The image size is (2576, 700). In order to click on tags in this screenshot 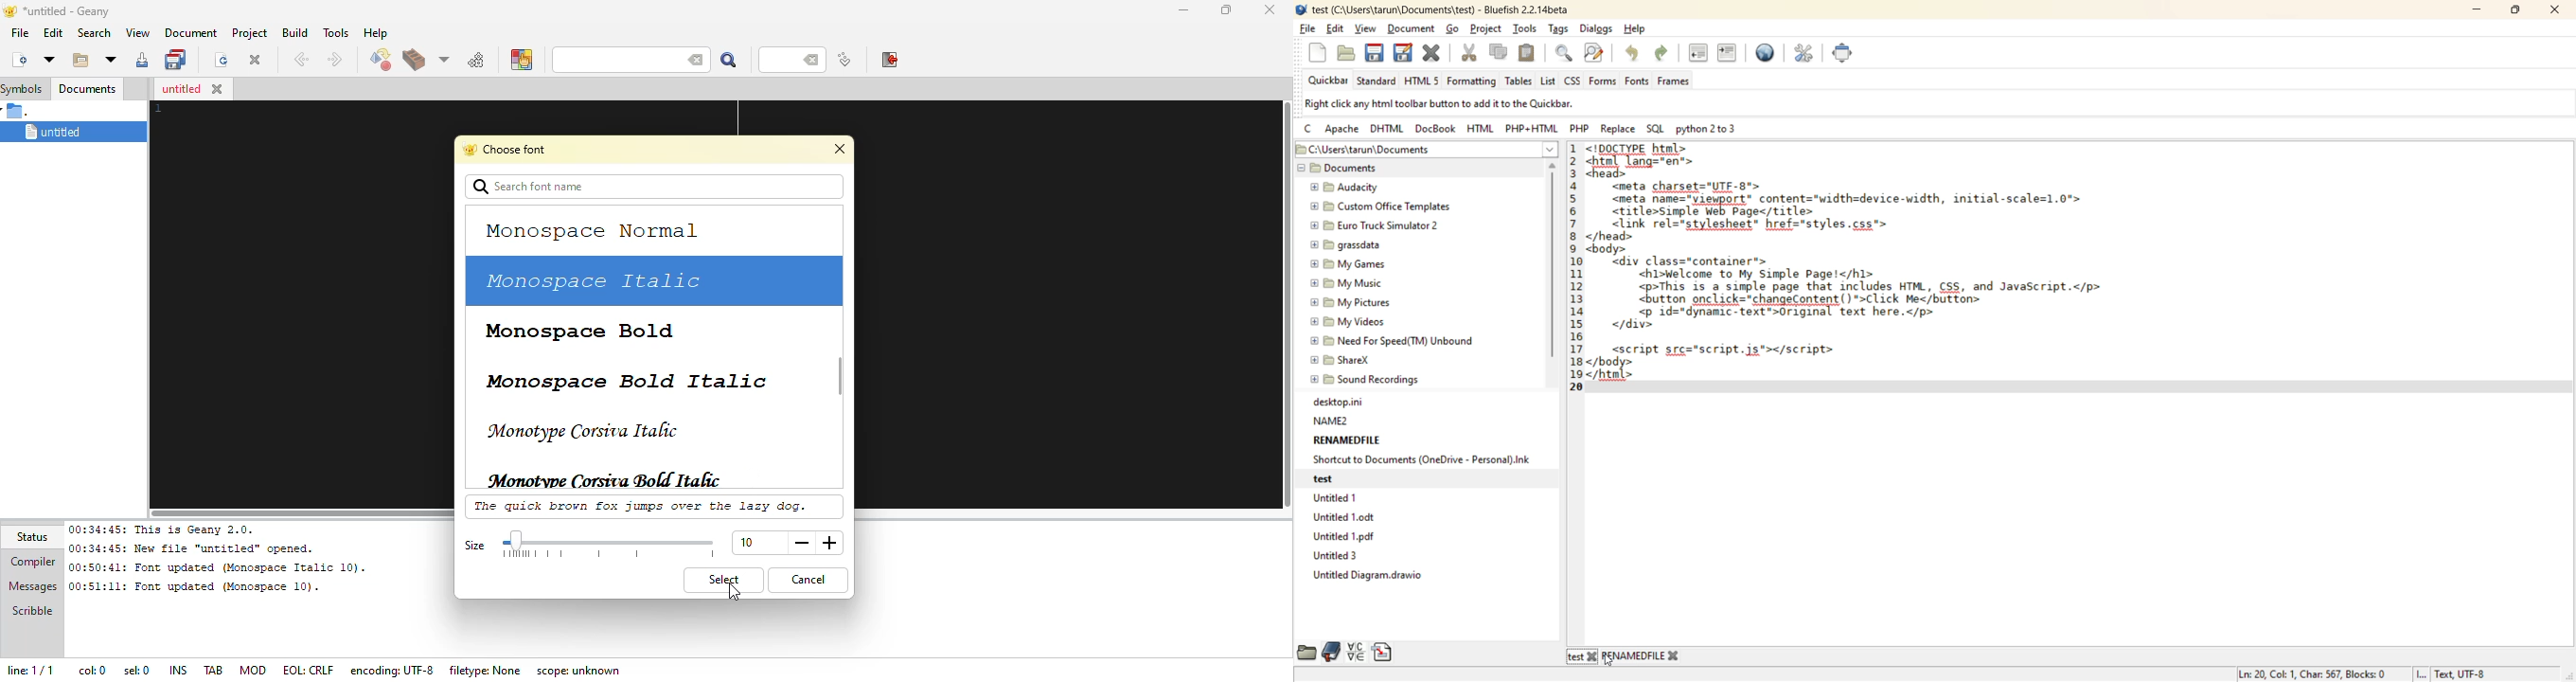, I will do `click(1558, 29)`.